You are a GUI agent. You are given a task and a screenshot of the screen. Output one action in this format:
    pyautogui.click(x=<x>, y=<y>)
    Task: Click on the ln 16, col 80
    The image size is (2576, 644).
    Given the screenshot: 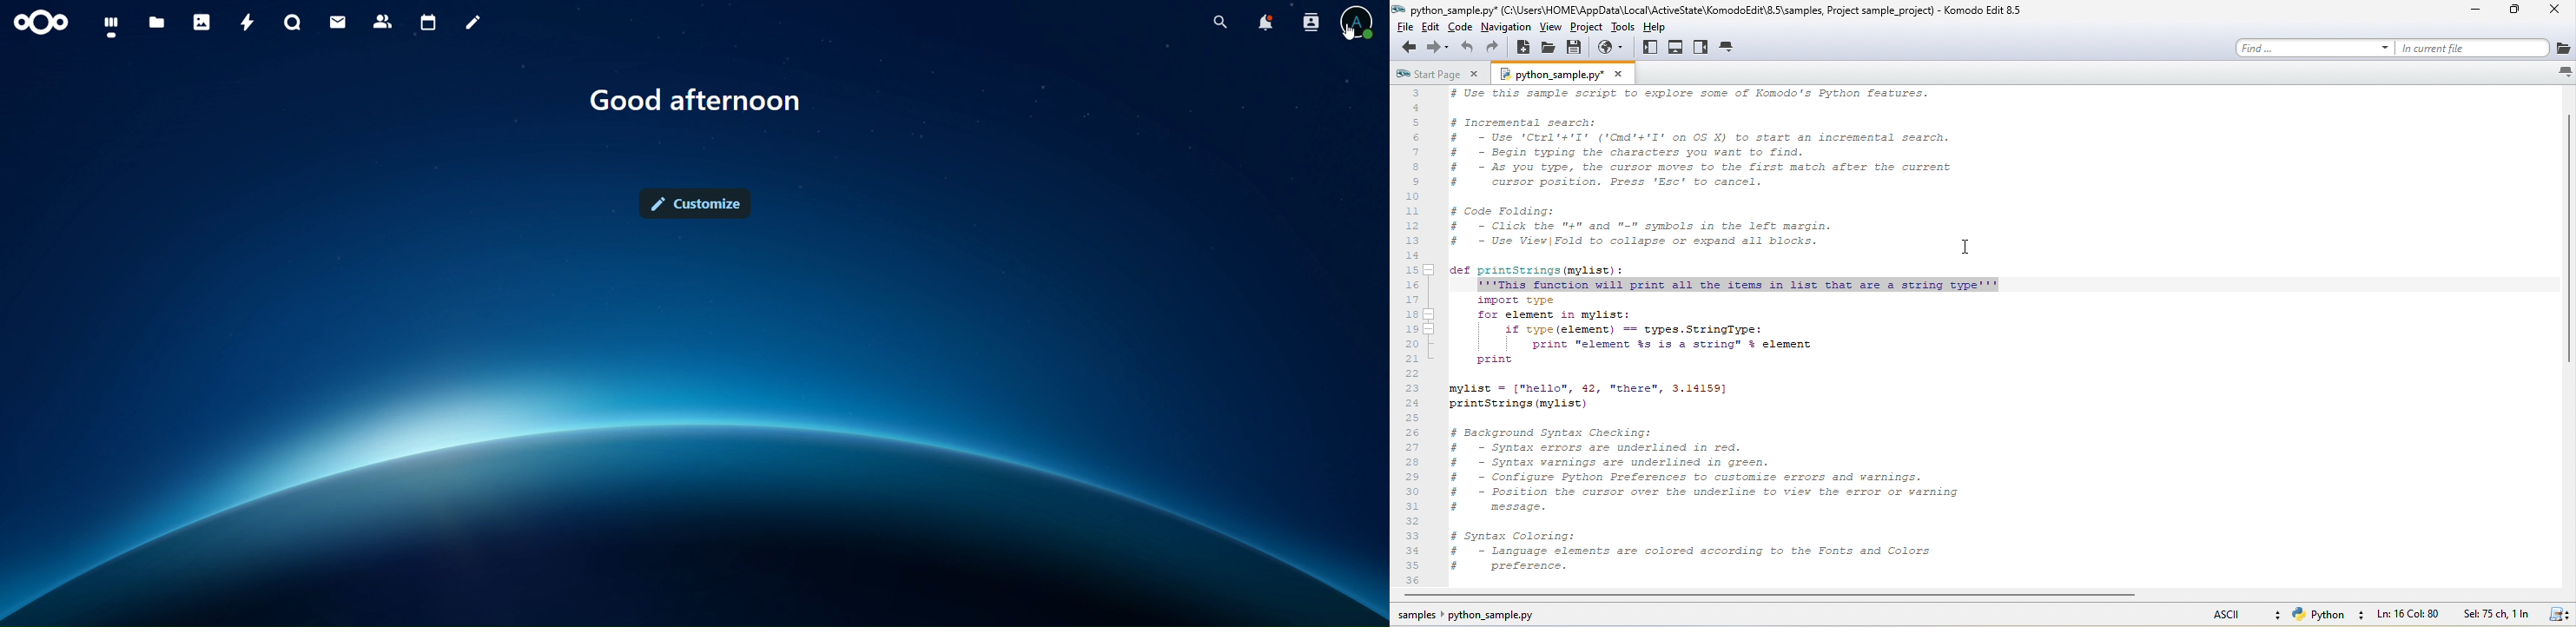 What is the action you would take?
    pyautogui.click(x=2410, y=615)
    